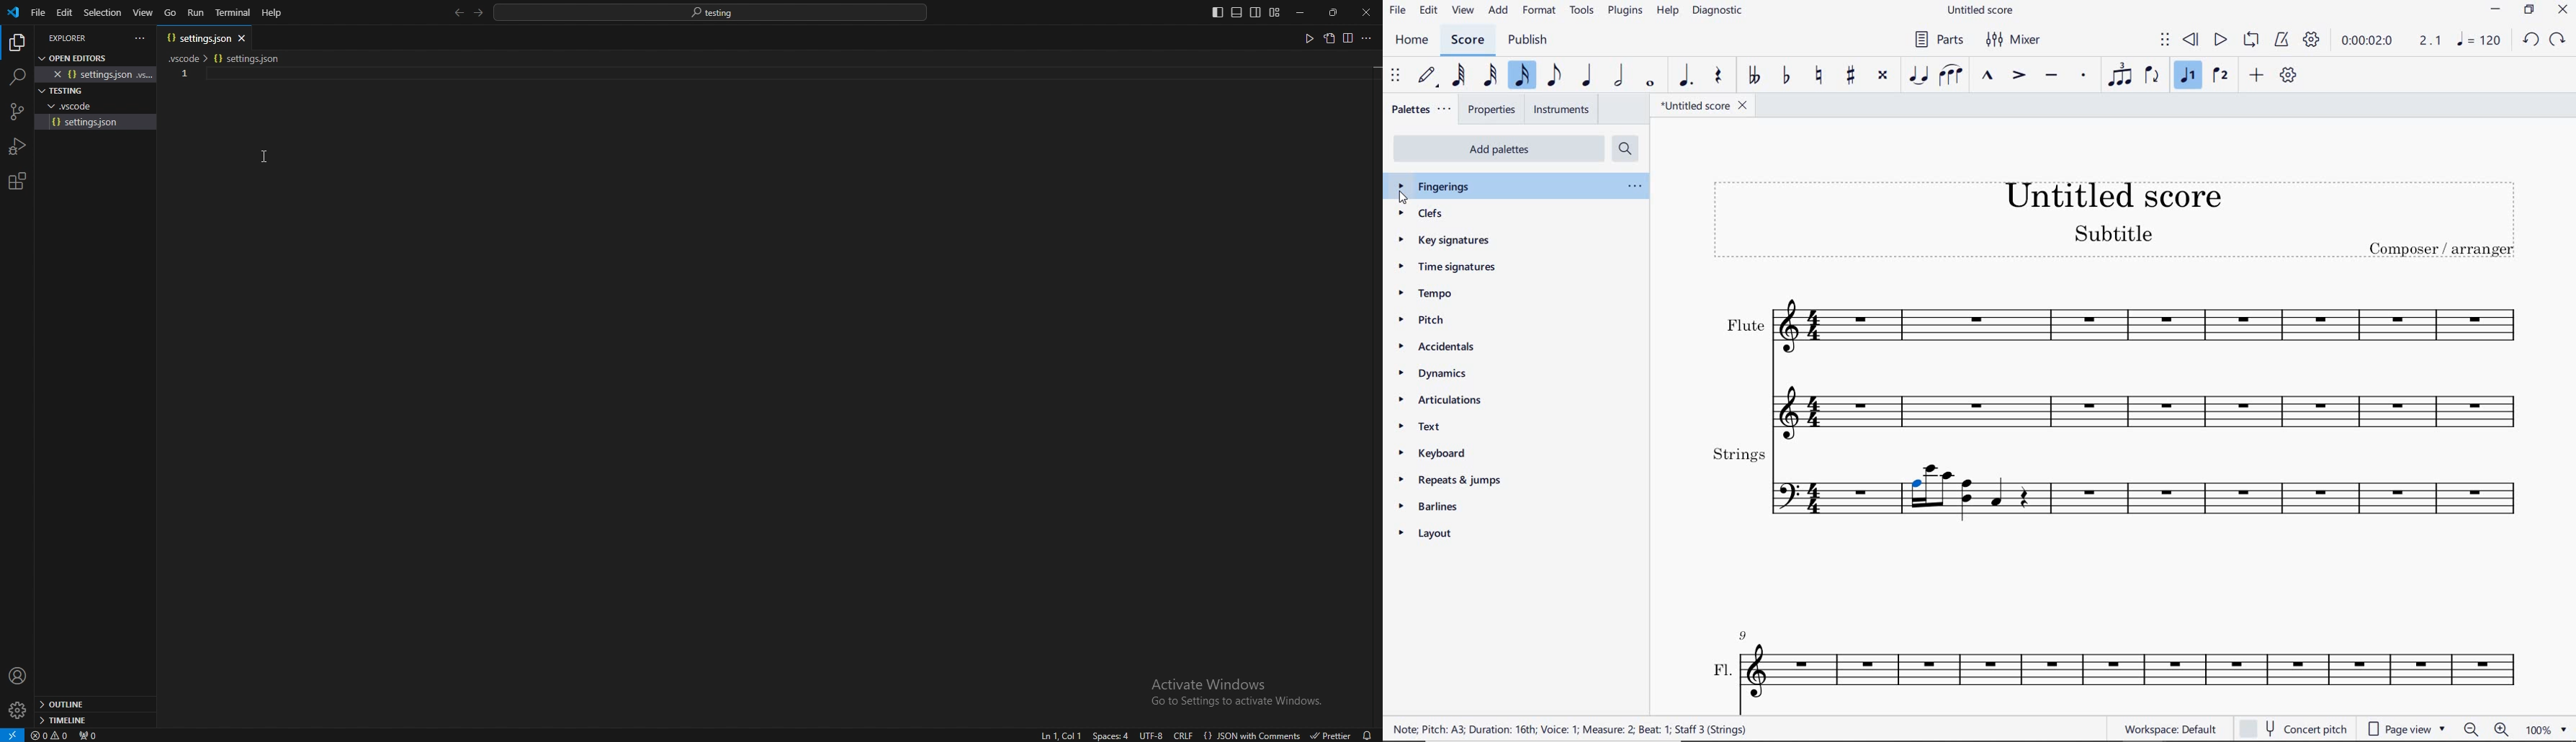 This screenshot has width=2576, height=756. Describe the element at coordinates (1405, 201) in the screenshot. I see `cursor` at that location.